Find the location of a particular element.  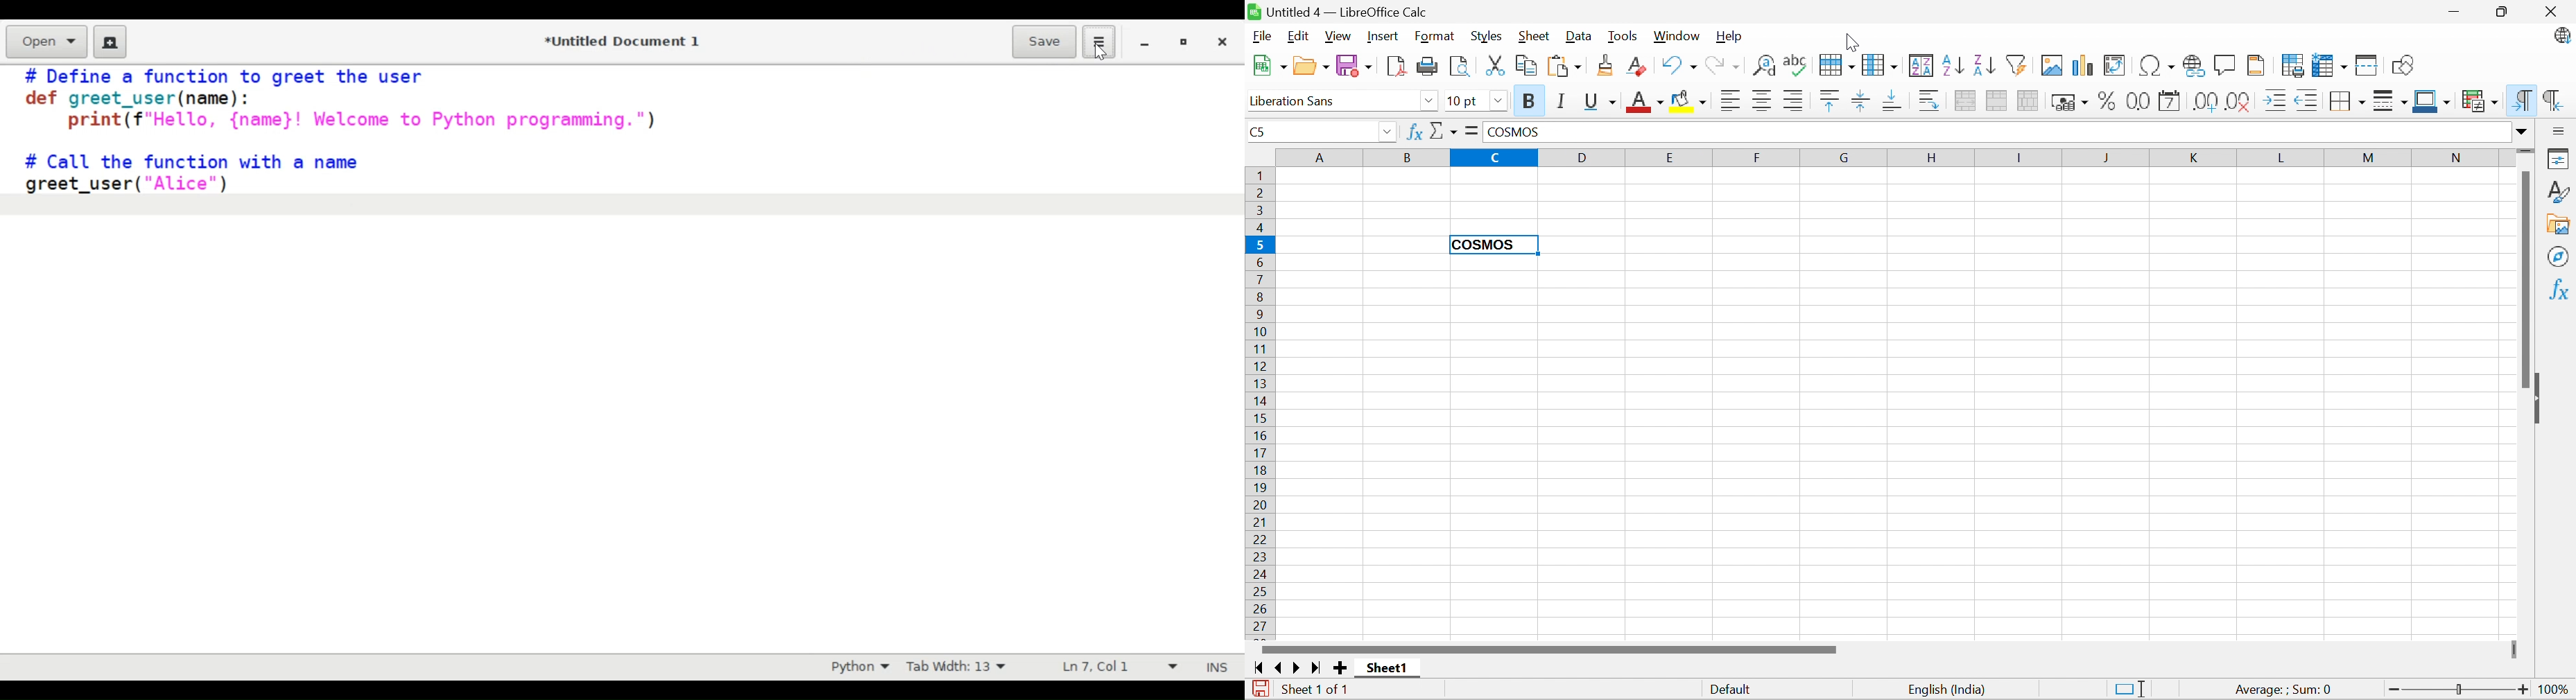

Liberation Sans is located at coordinates (1302, 101).